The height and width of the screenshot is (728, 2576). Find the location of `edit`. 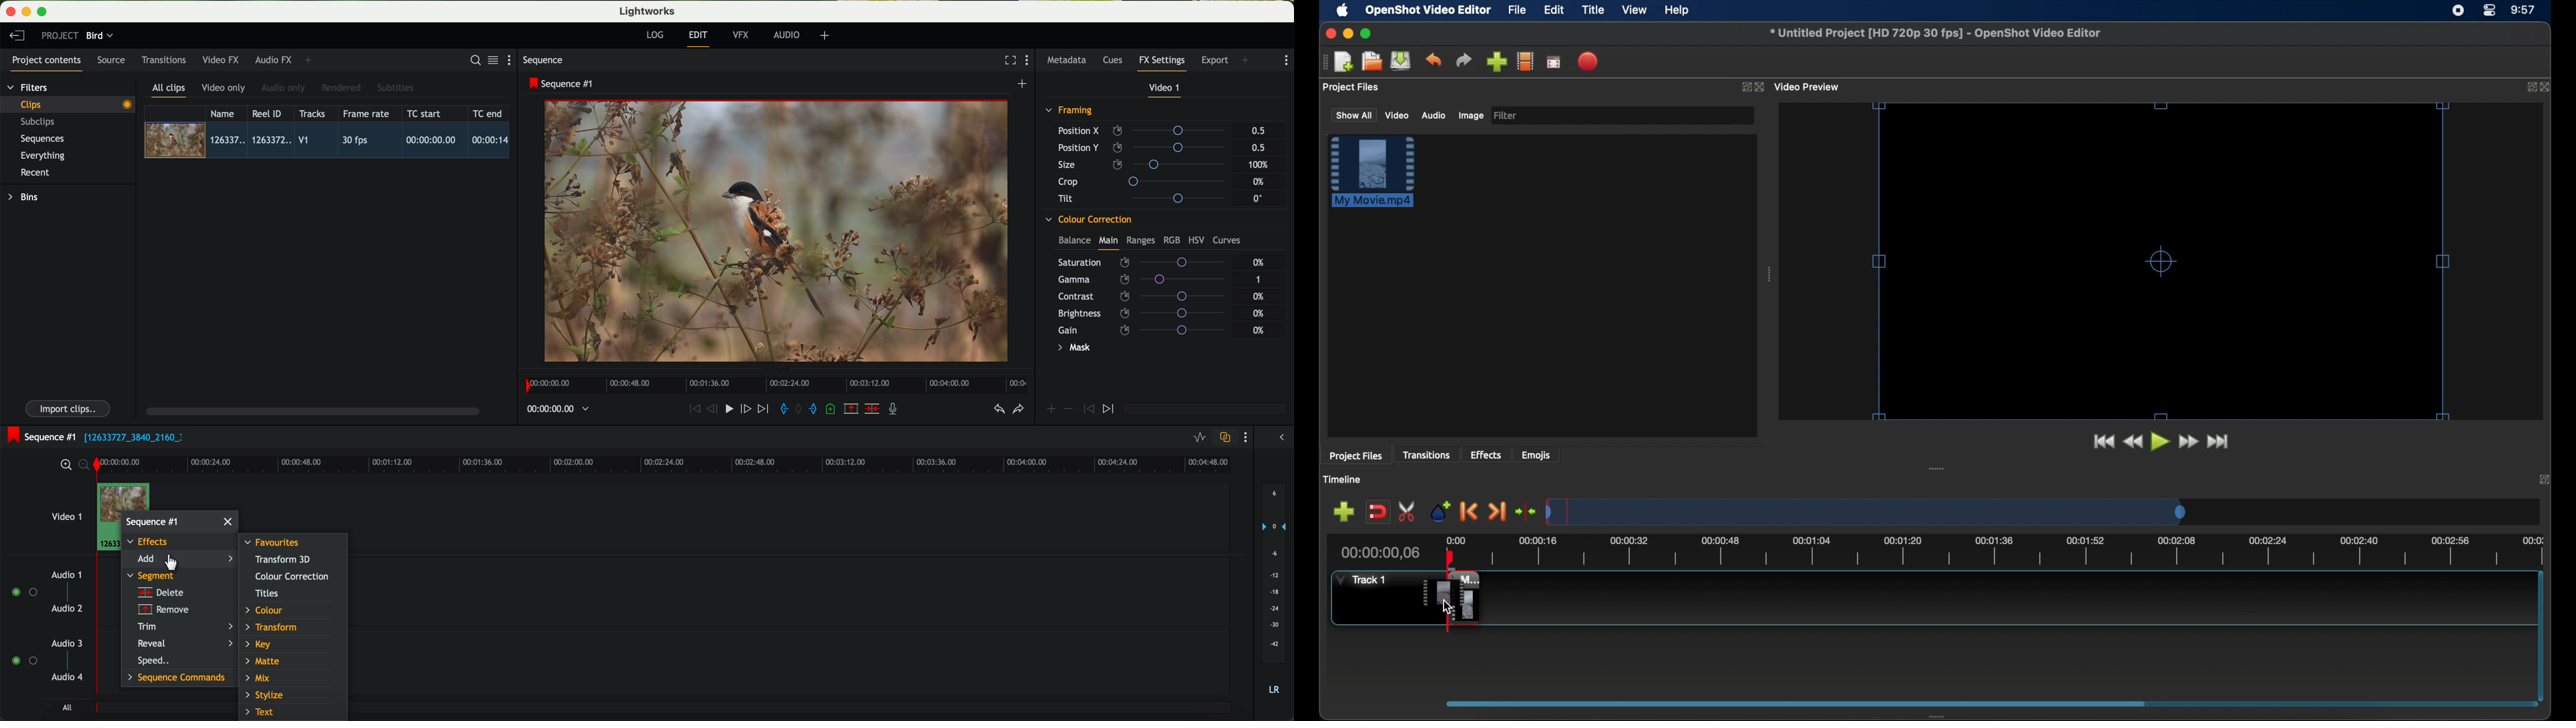

edit is located at coordinates (1554, 11).